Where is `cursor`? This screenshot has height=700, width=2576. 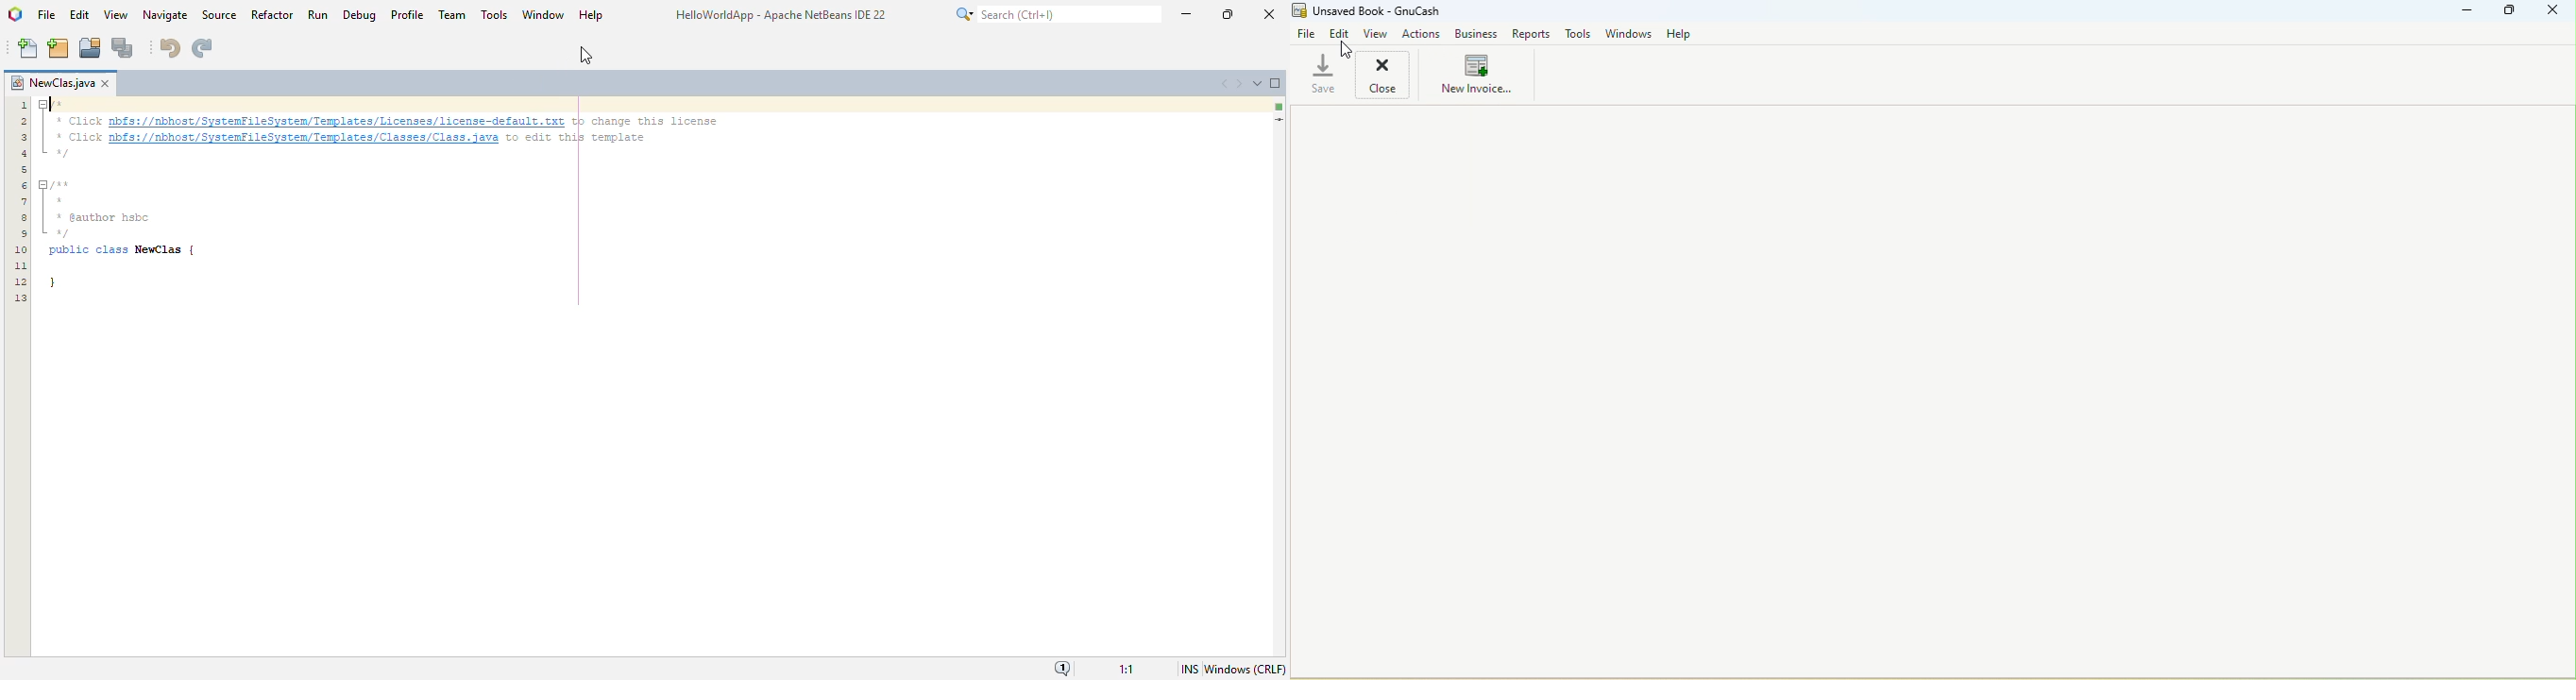 cursor is located at coordinates (1346, 50).